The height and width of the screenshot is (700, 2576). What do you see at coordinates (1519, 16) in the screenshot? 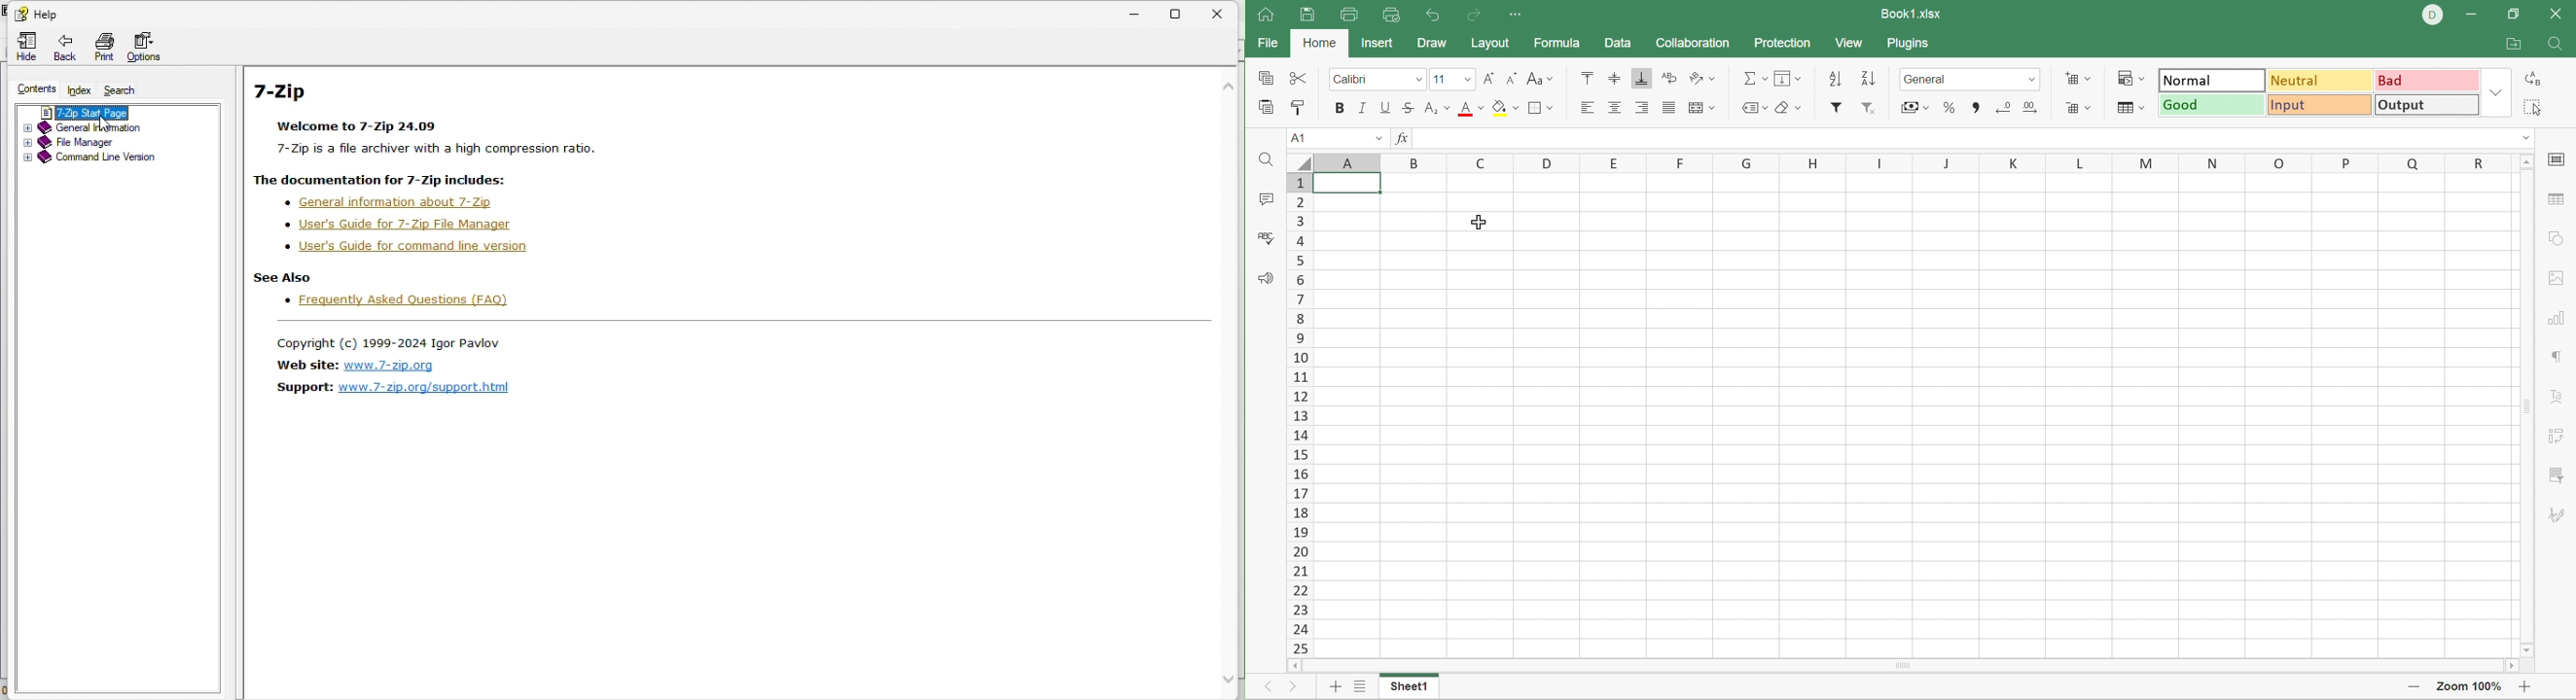
I see `Customize quick access toolbar` at bounding box center [1519, 16].